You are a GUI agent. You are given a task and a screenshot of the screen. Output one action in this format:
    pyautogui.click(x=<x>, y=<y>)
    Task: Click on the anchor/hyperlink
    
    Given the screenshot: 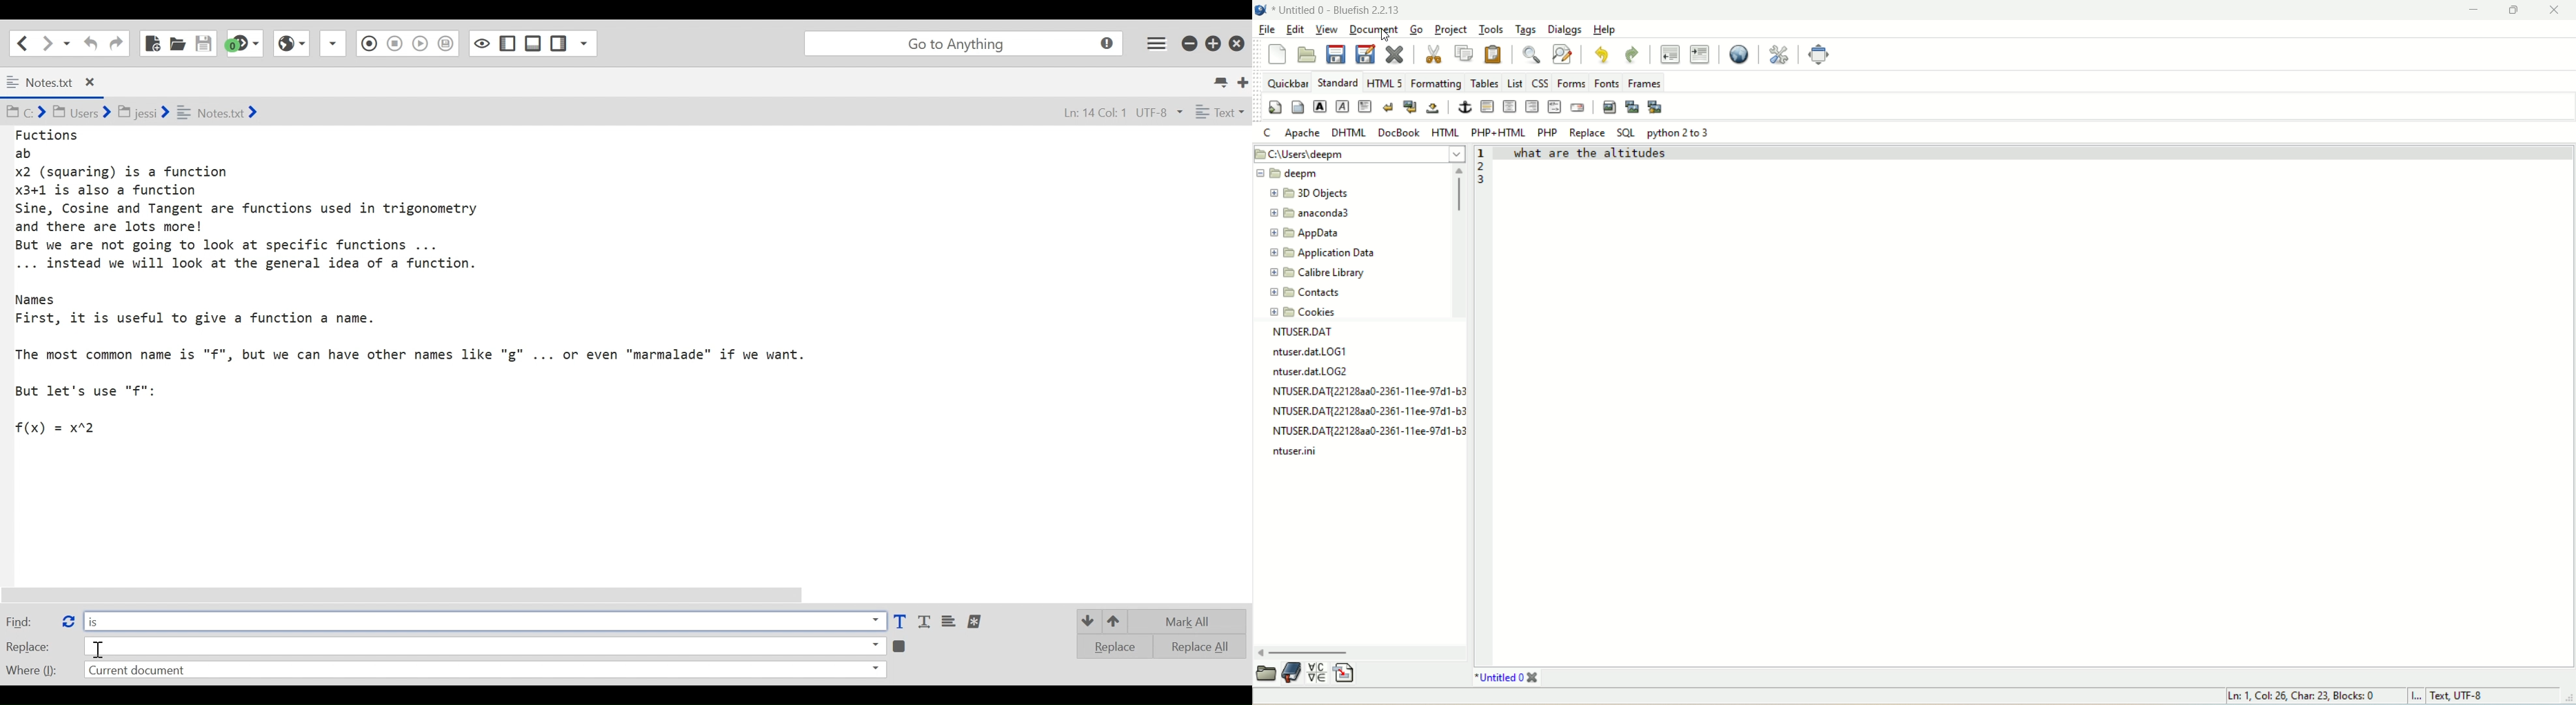 What is the action you would take?
    pyautogui.click(x=1463, y=107)
    